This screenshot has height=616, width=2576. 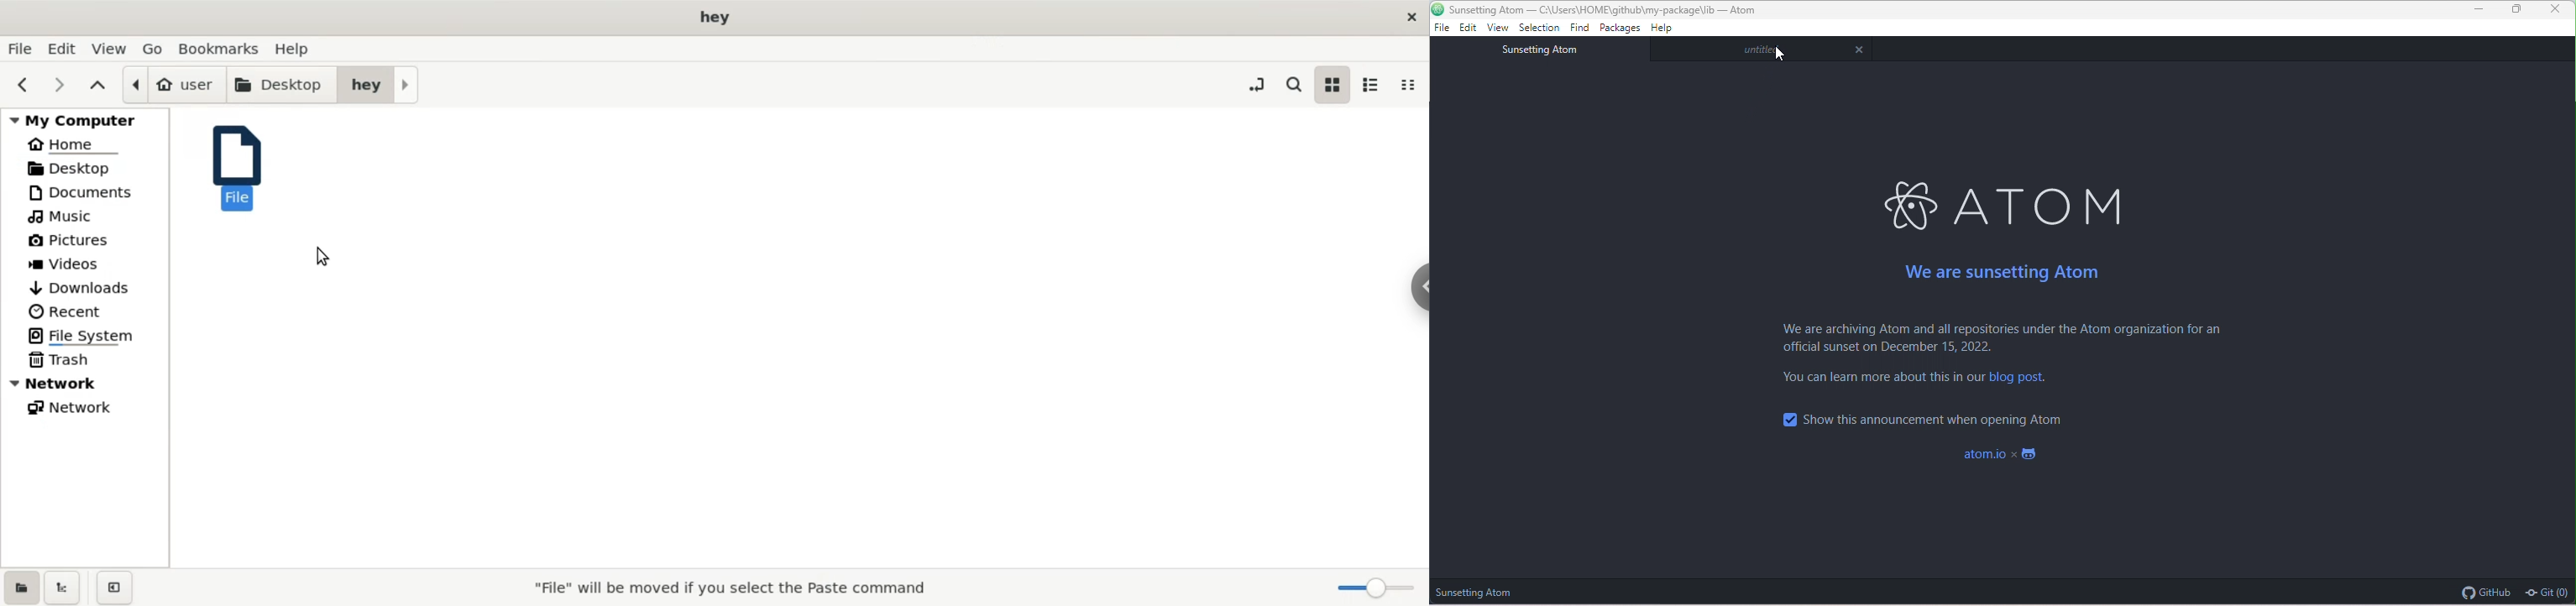 What do you see at coordinates (2500, 591) in the screenshot?
I see `github ` at bounding box center [2500, 591].